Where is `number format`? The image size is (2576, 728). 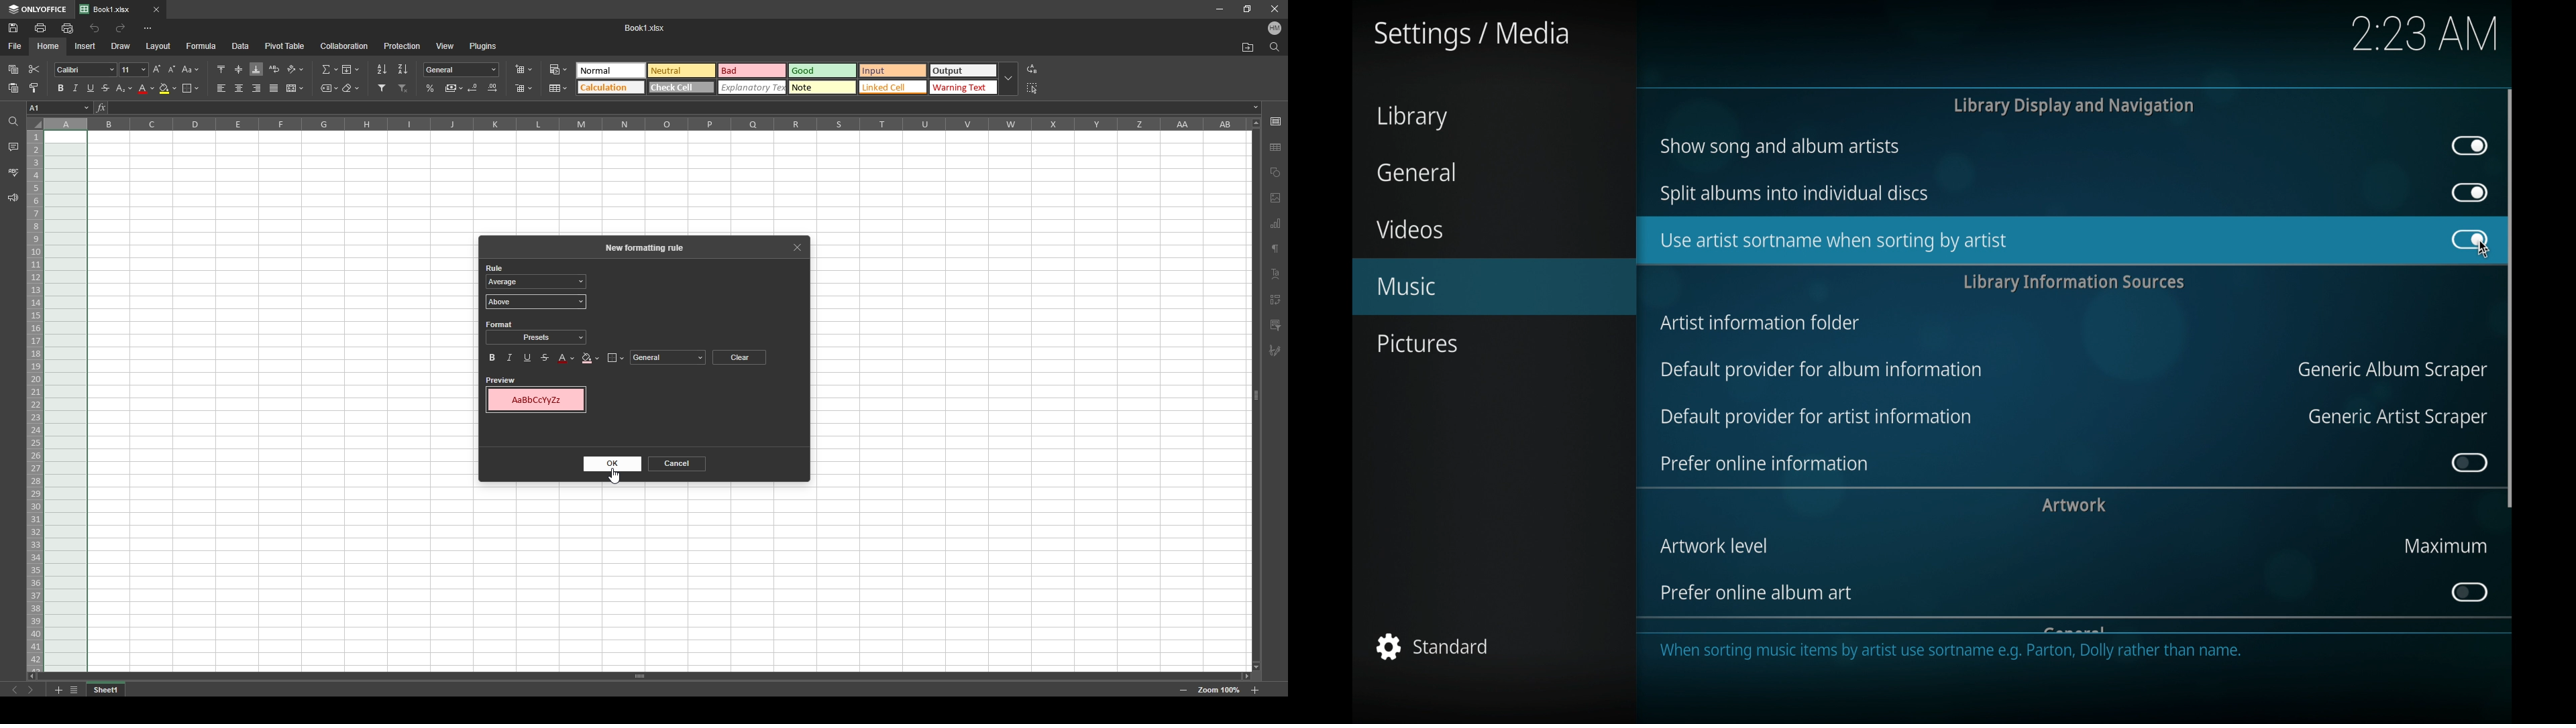 number format is located at coordinates (462, 69).